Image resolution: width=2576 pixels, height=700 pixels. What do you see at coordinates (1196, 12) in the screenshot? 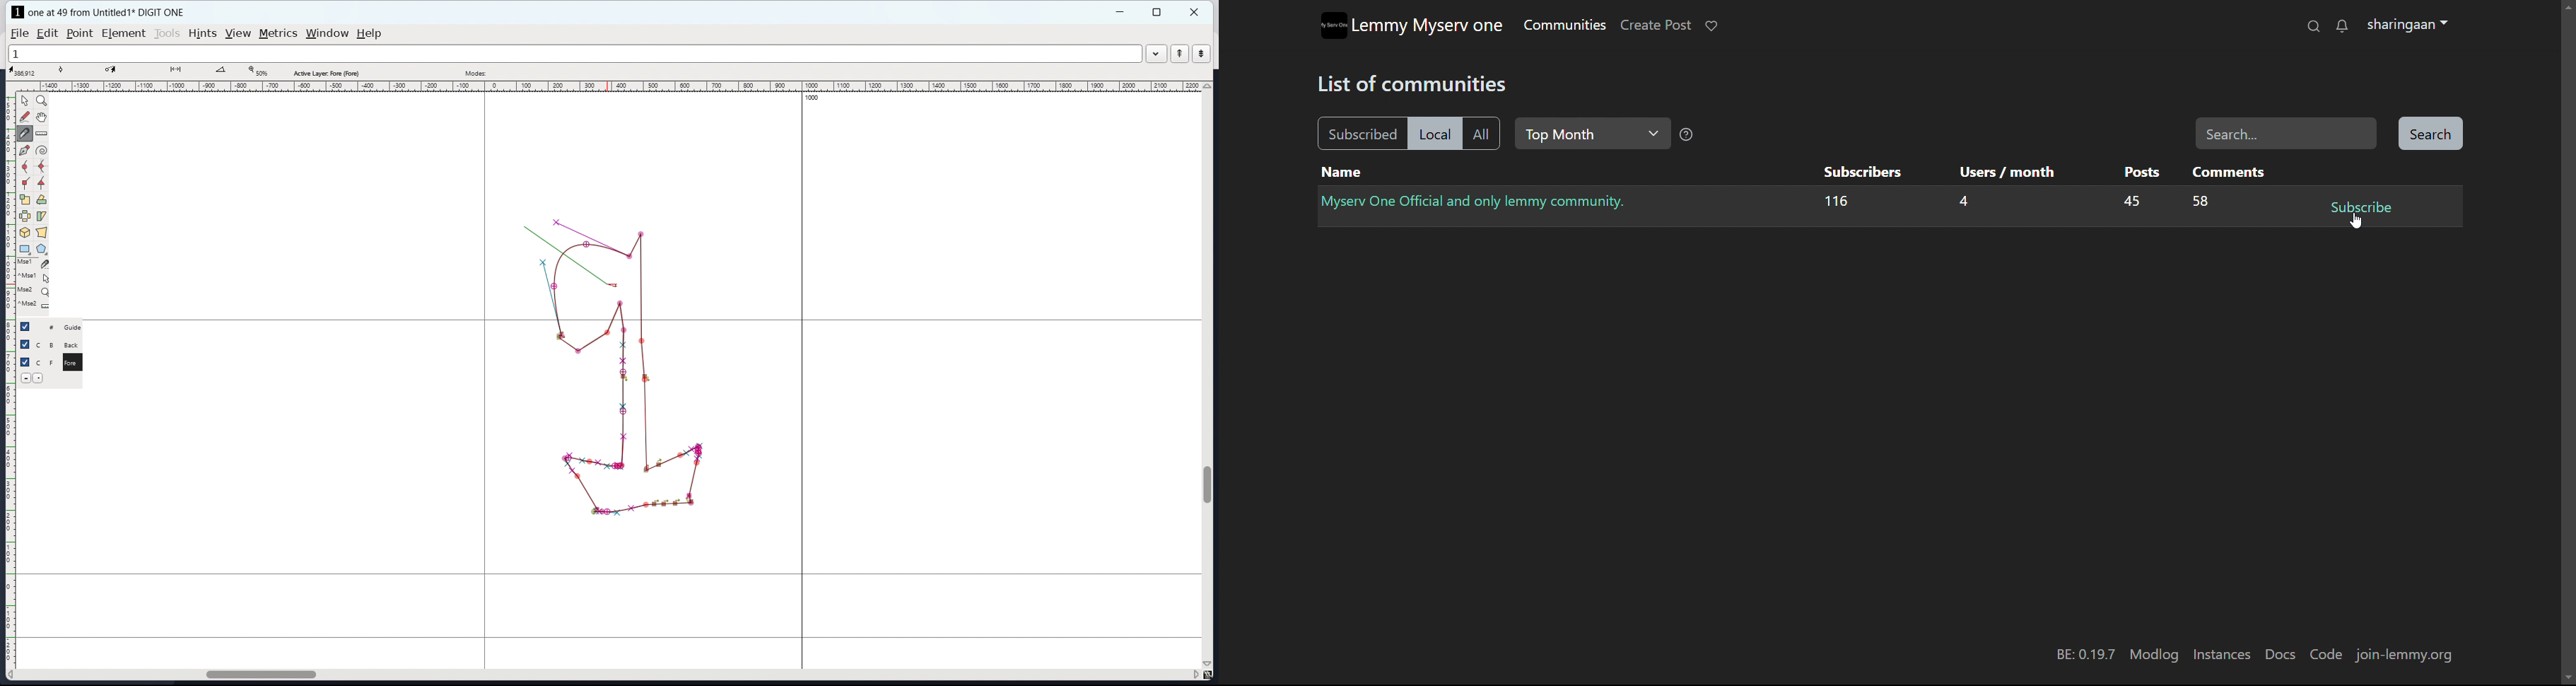
I see `close` at bounding box center [1196, 12].